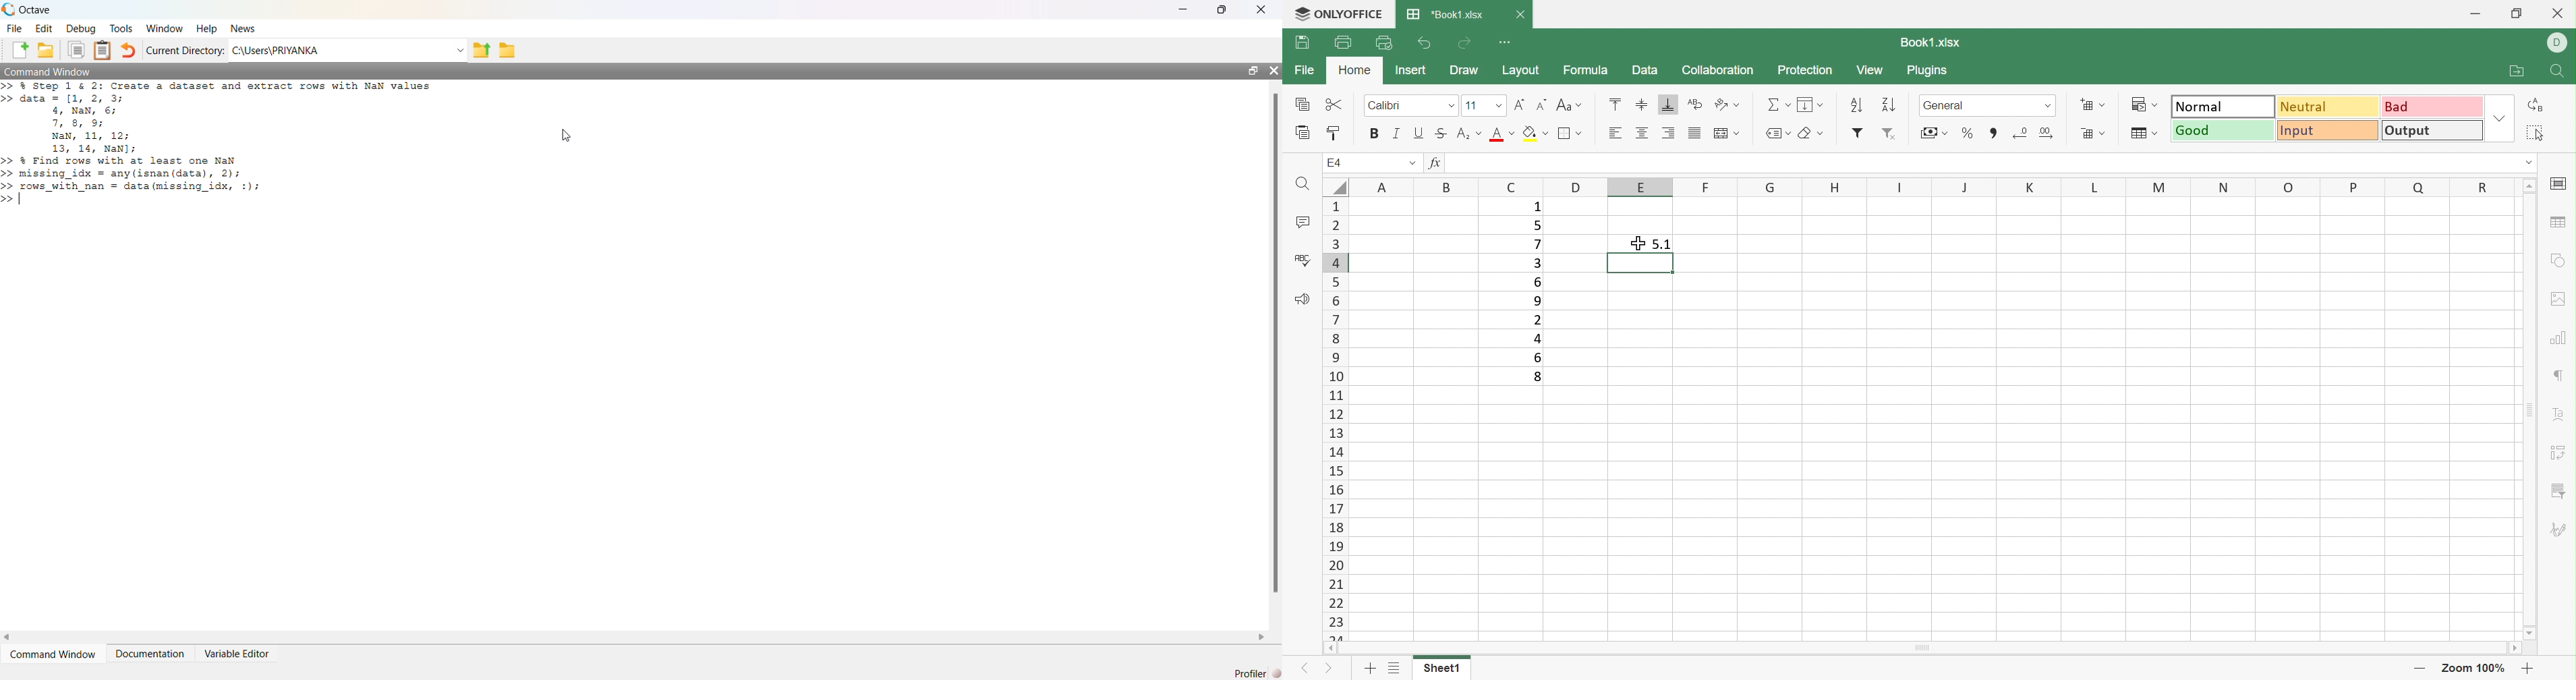 This screenshot has width=2576, height=700. What do you see at coordinates (2558, 530) in the screenshot?
I see `Signature settings` at bounding box center [2558, 530].